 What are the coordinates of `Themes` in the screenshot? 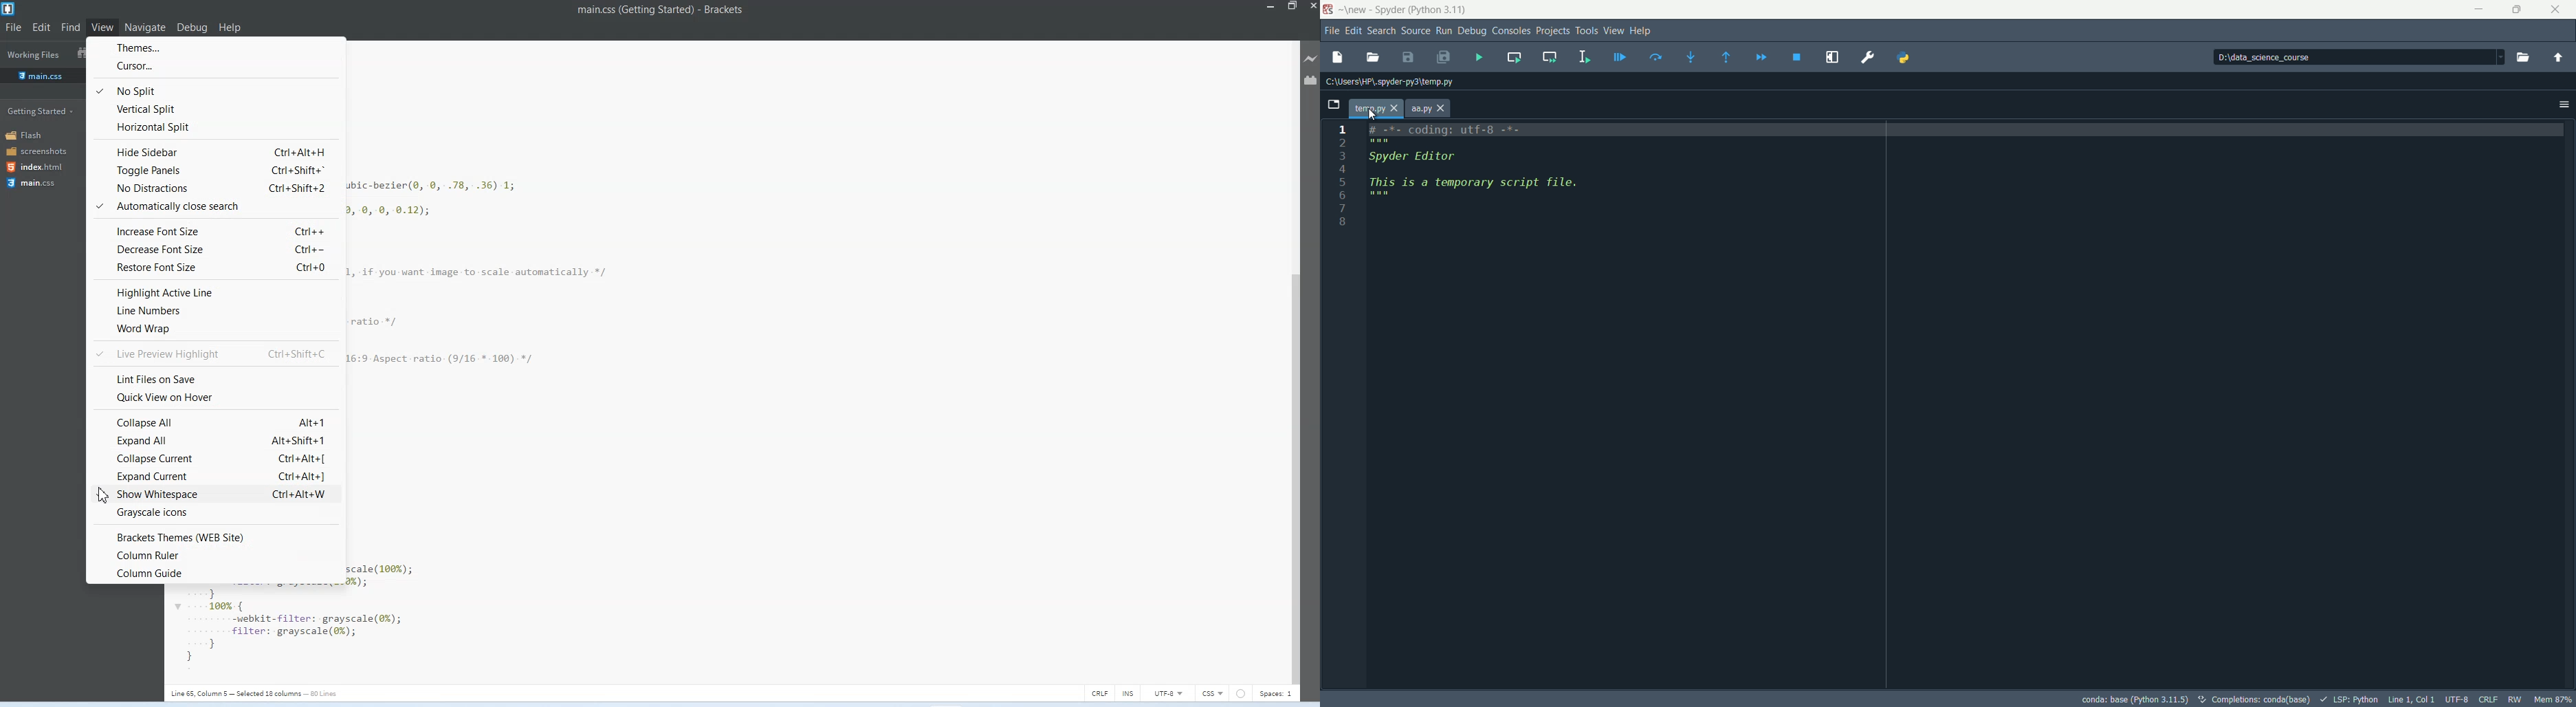 It's located at (218, 46).